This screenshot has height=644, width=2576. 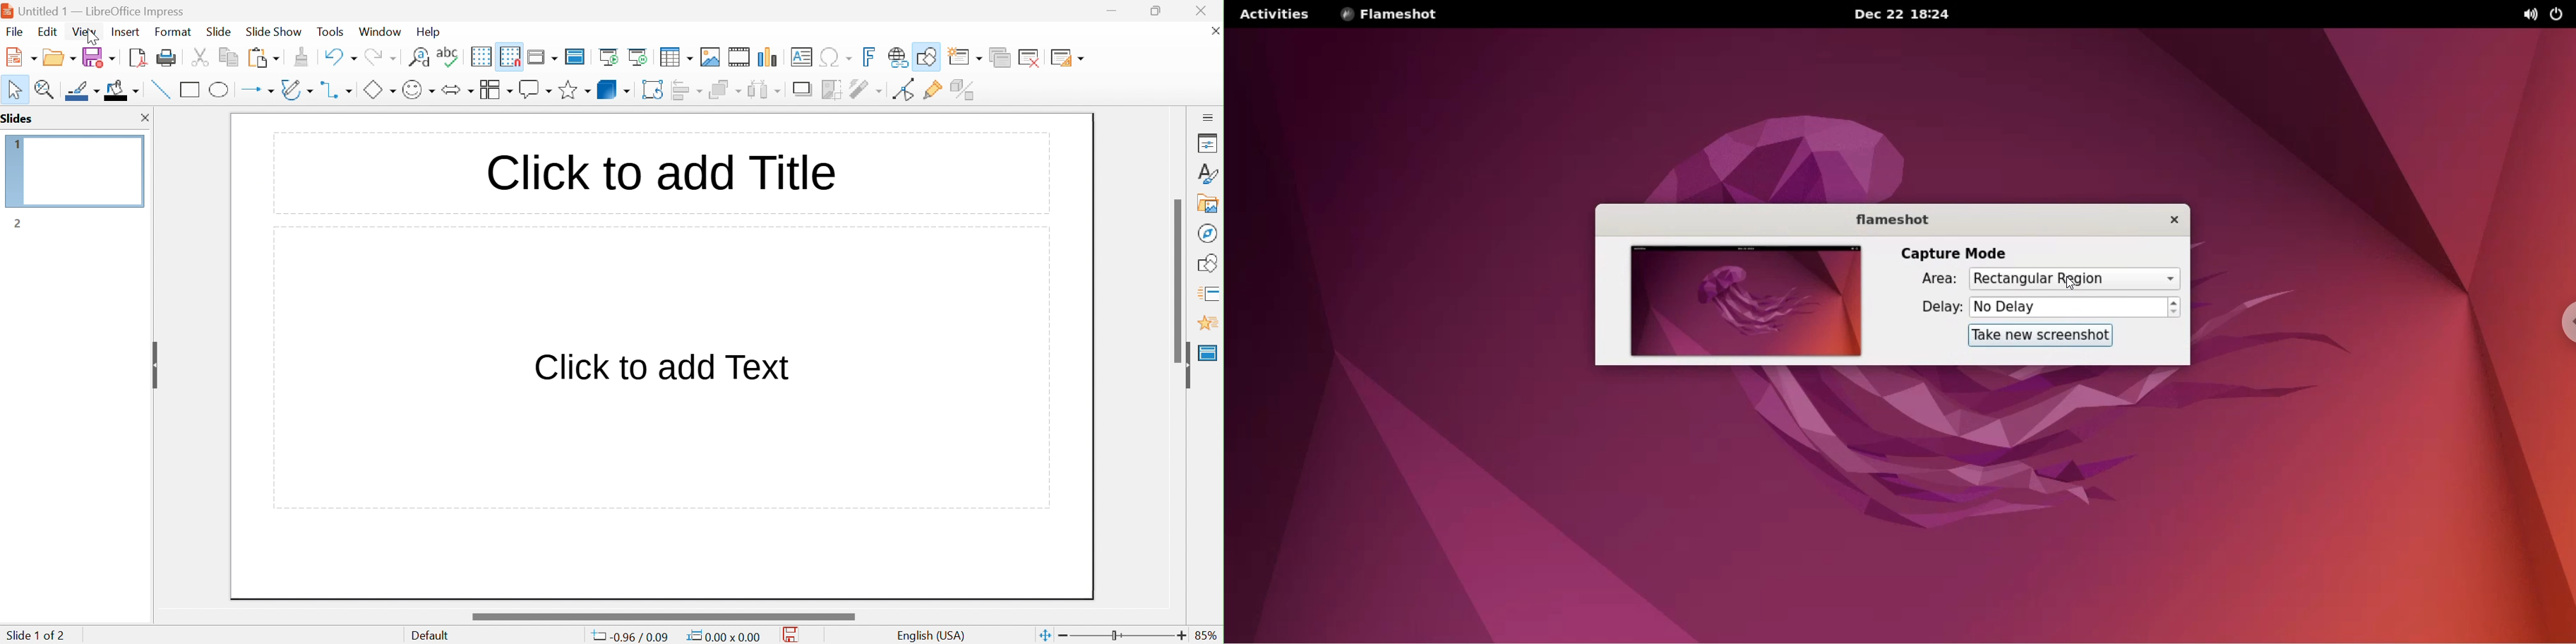 I want to click on slide 1 of 2, so click(x=35, y=635).